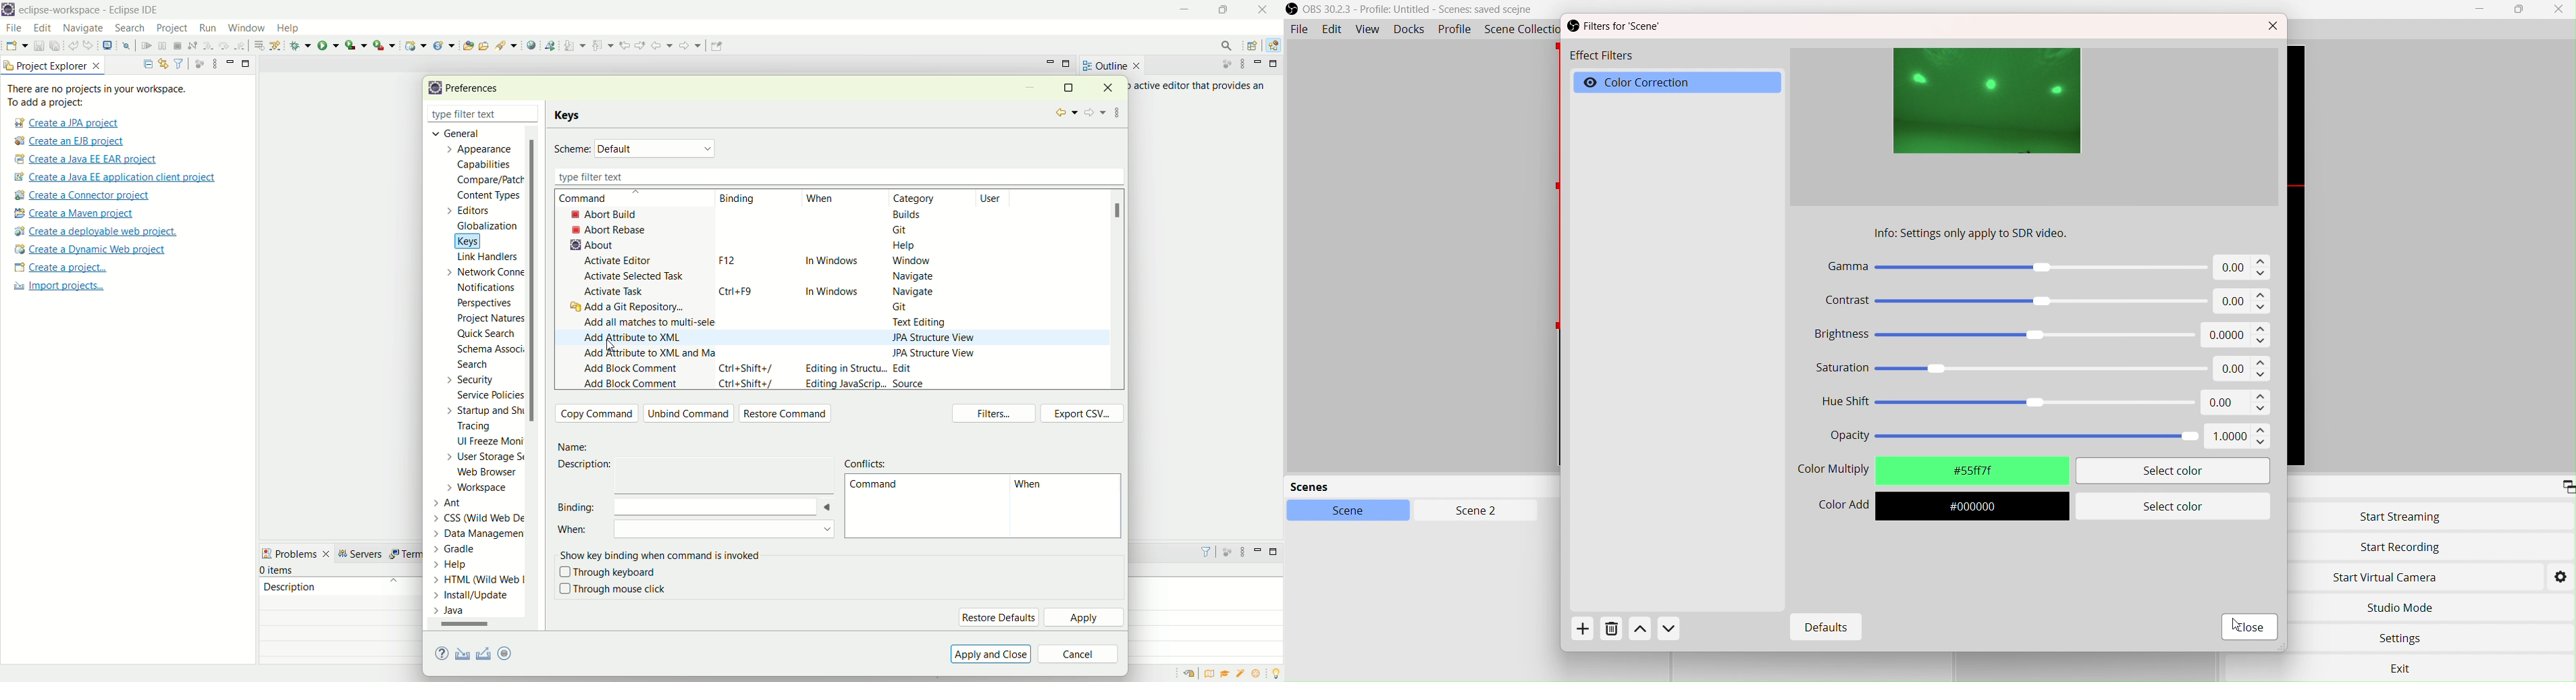 The width and height of the screenshot is (2576, 700). What do you see at coordinates (905, 248) in the screenshot?
I see `help` at bounding box center [905, 248].